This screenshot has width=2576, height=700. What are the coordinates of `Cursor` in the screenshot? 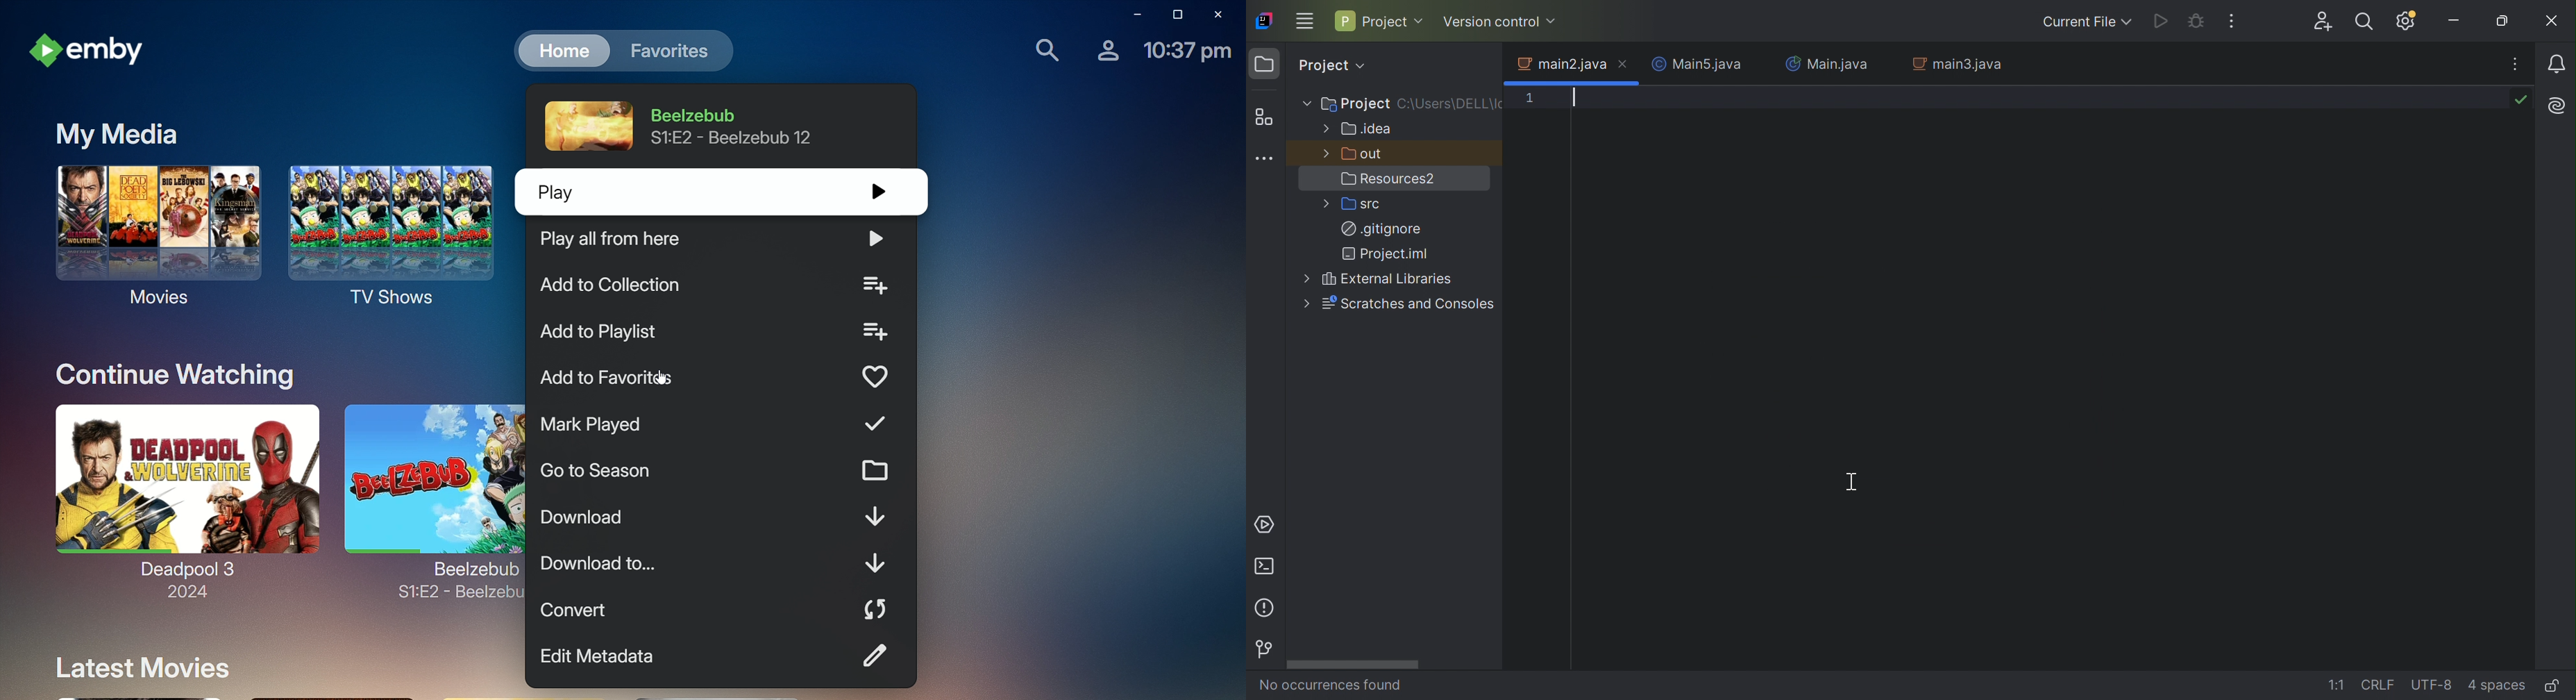 It's located at (1852, 482).